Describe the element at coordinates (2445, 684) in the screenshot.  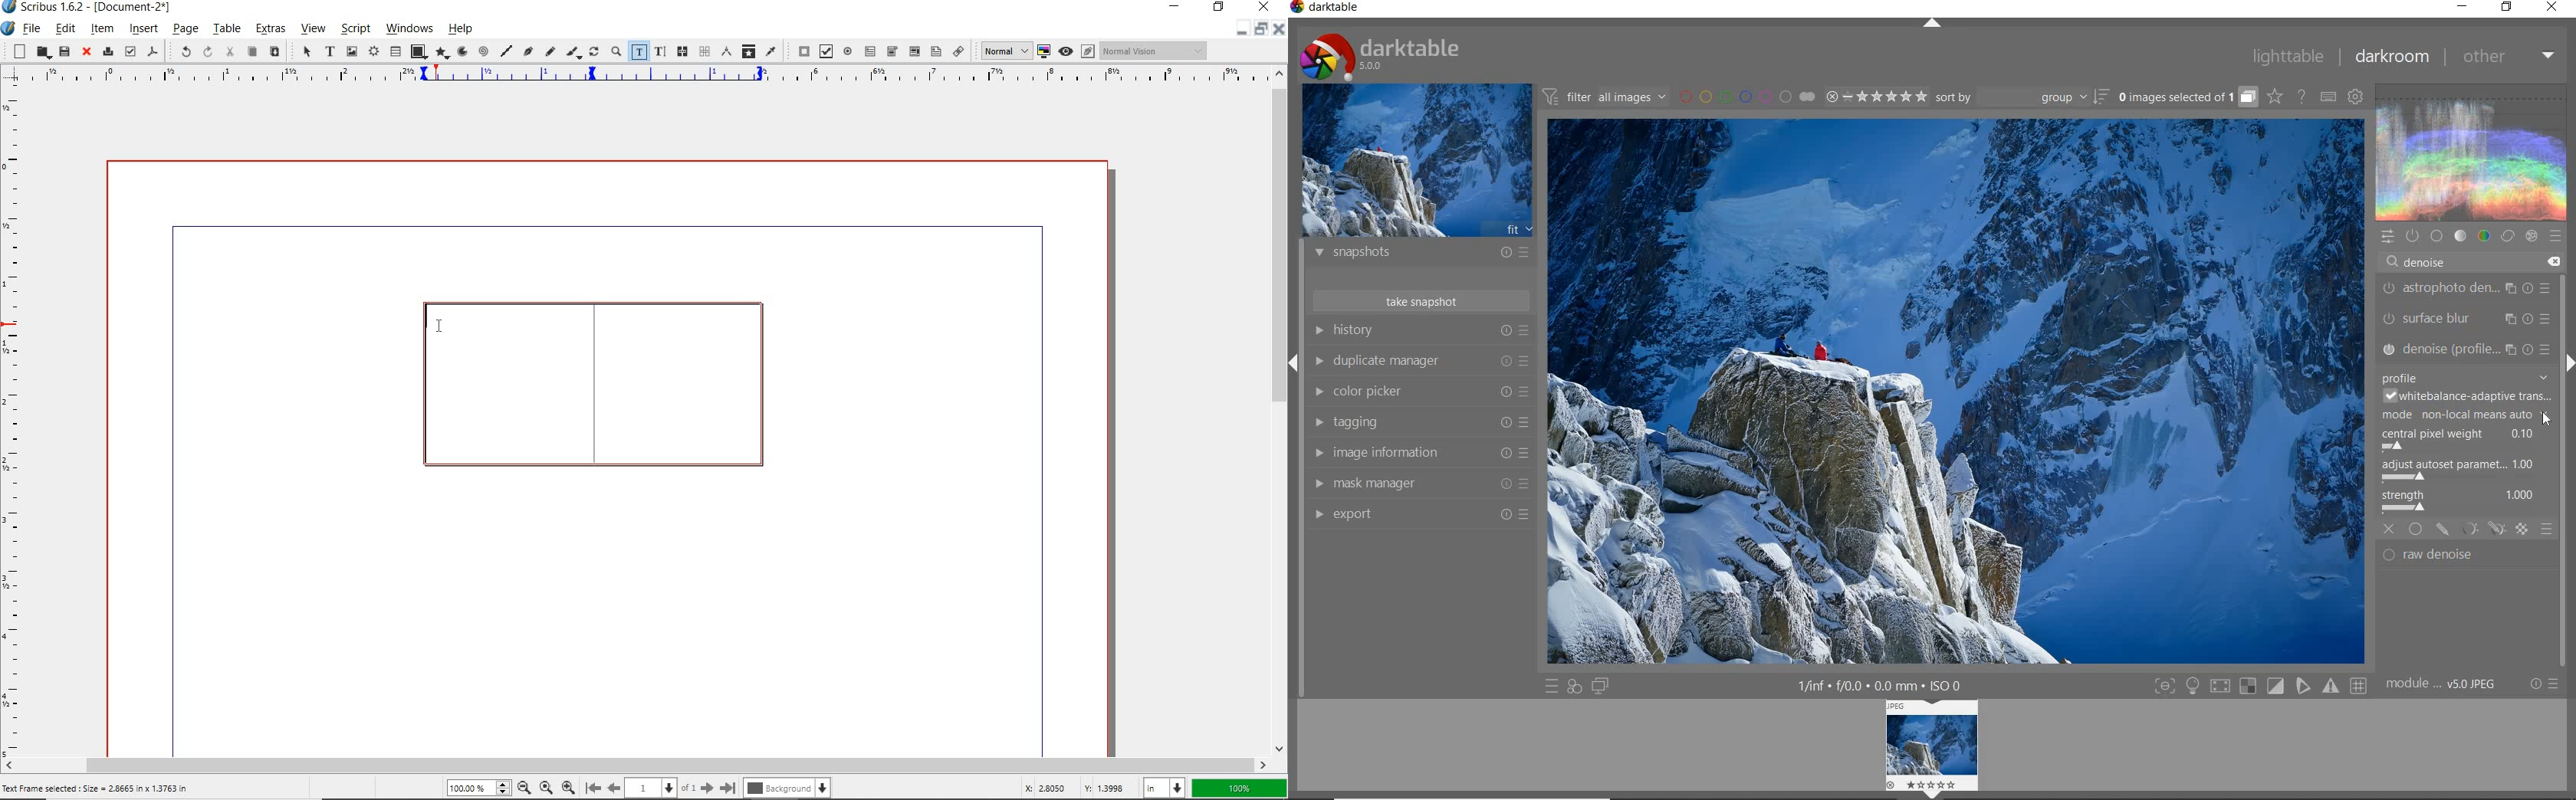
I see `module..v50JPEG` at that location.